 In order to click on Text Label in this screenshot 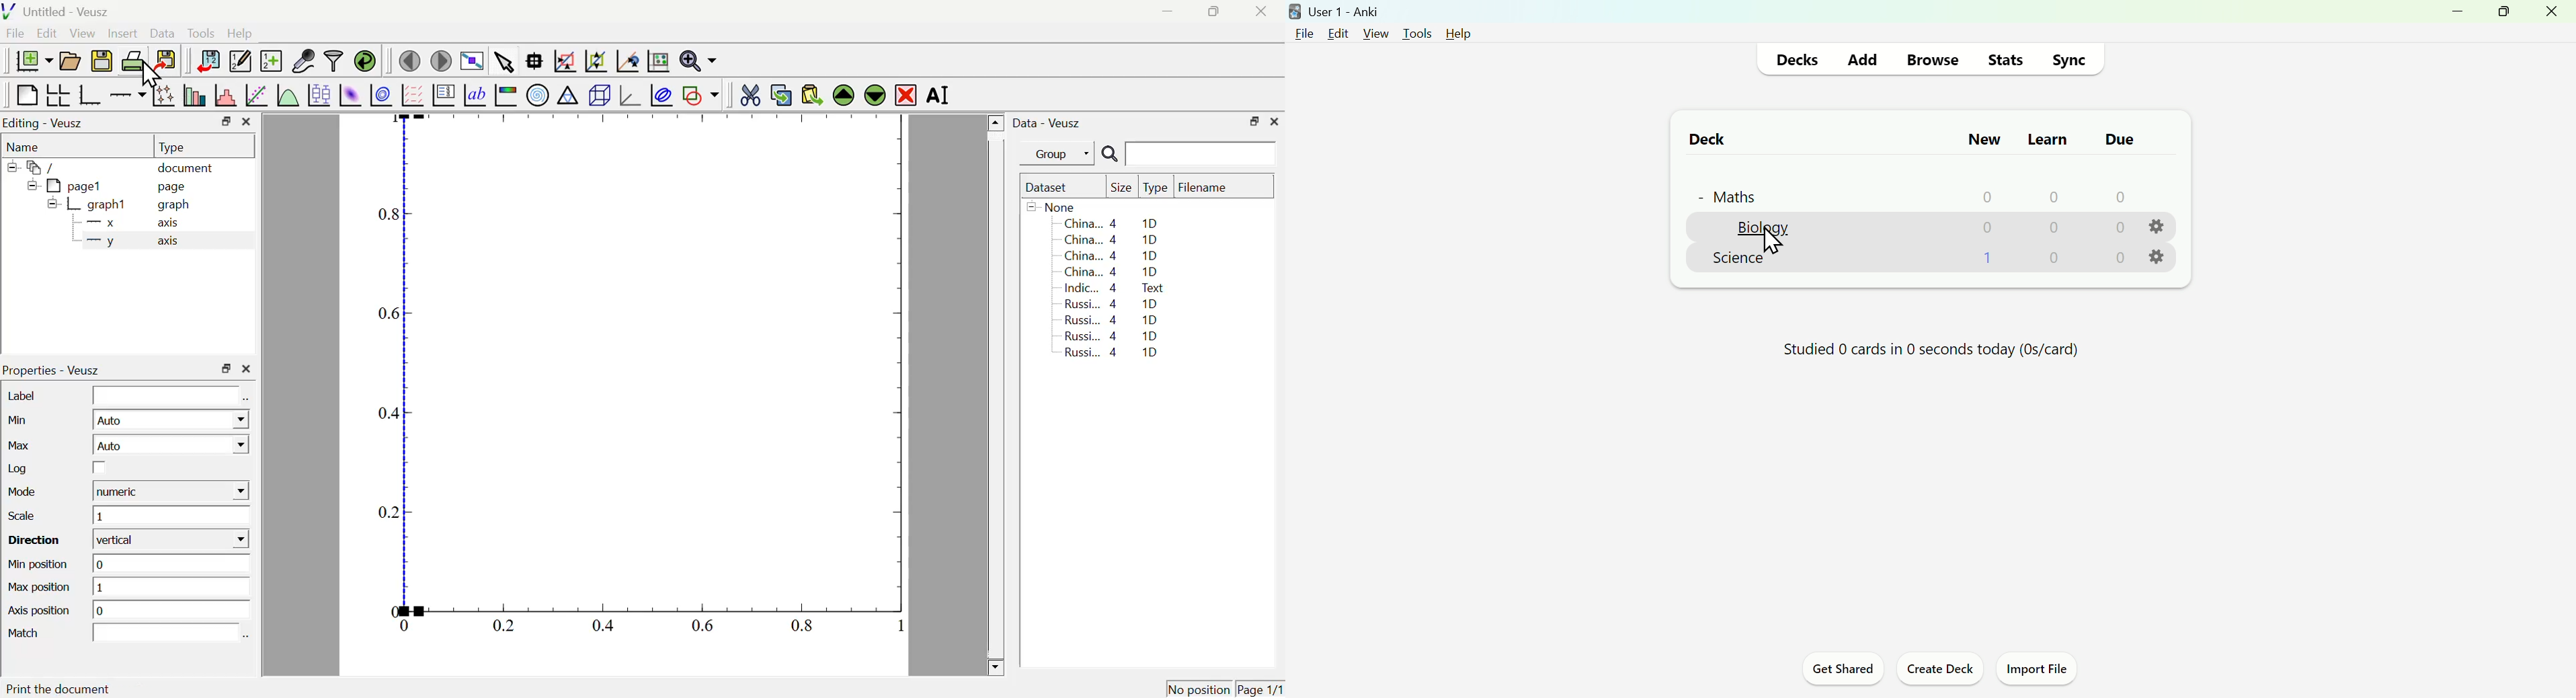, I will do `click(475, 96)`.